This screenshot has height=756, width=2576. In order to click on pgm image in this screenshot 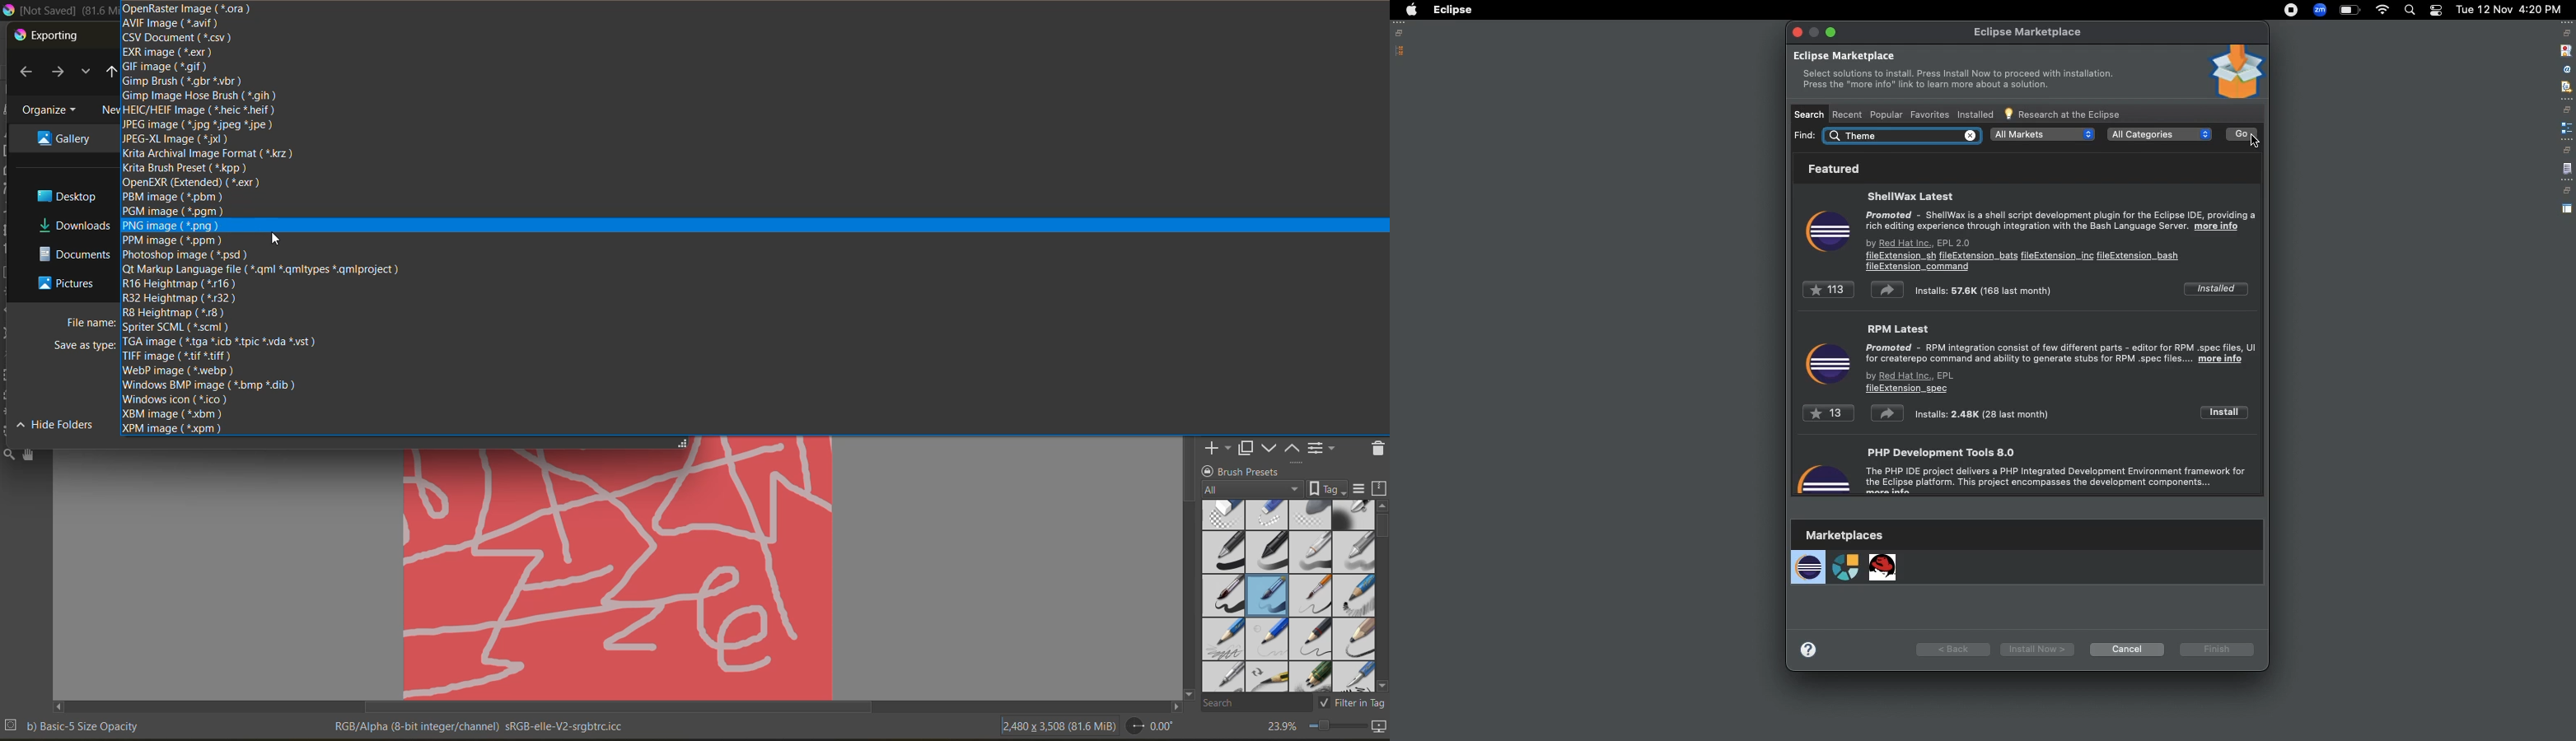, I will do `click(174, 212)`.